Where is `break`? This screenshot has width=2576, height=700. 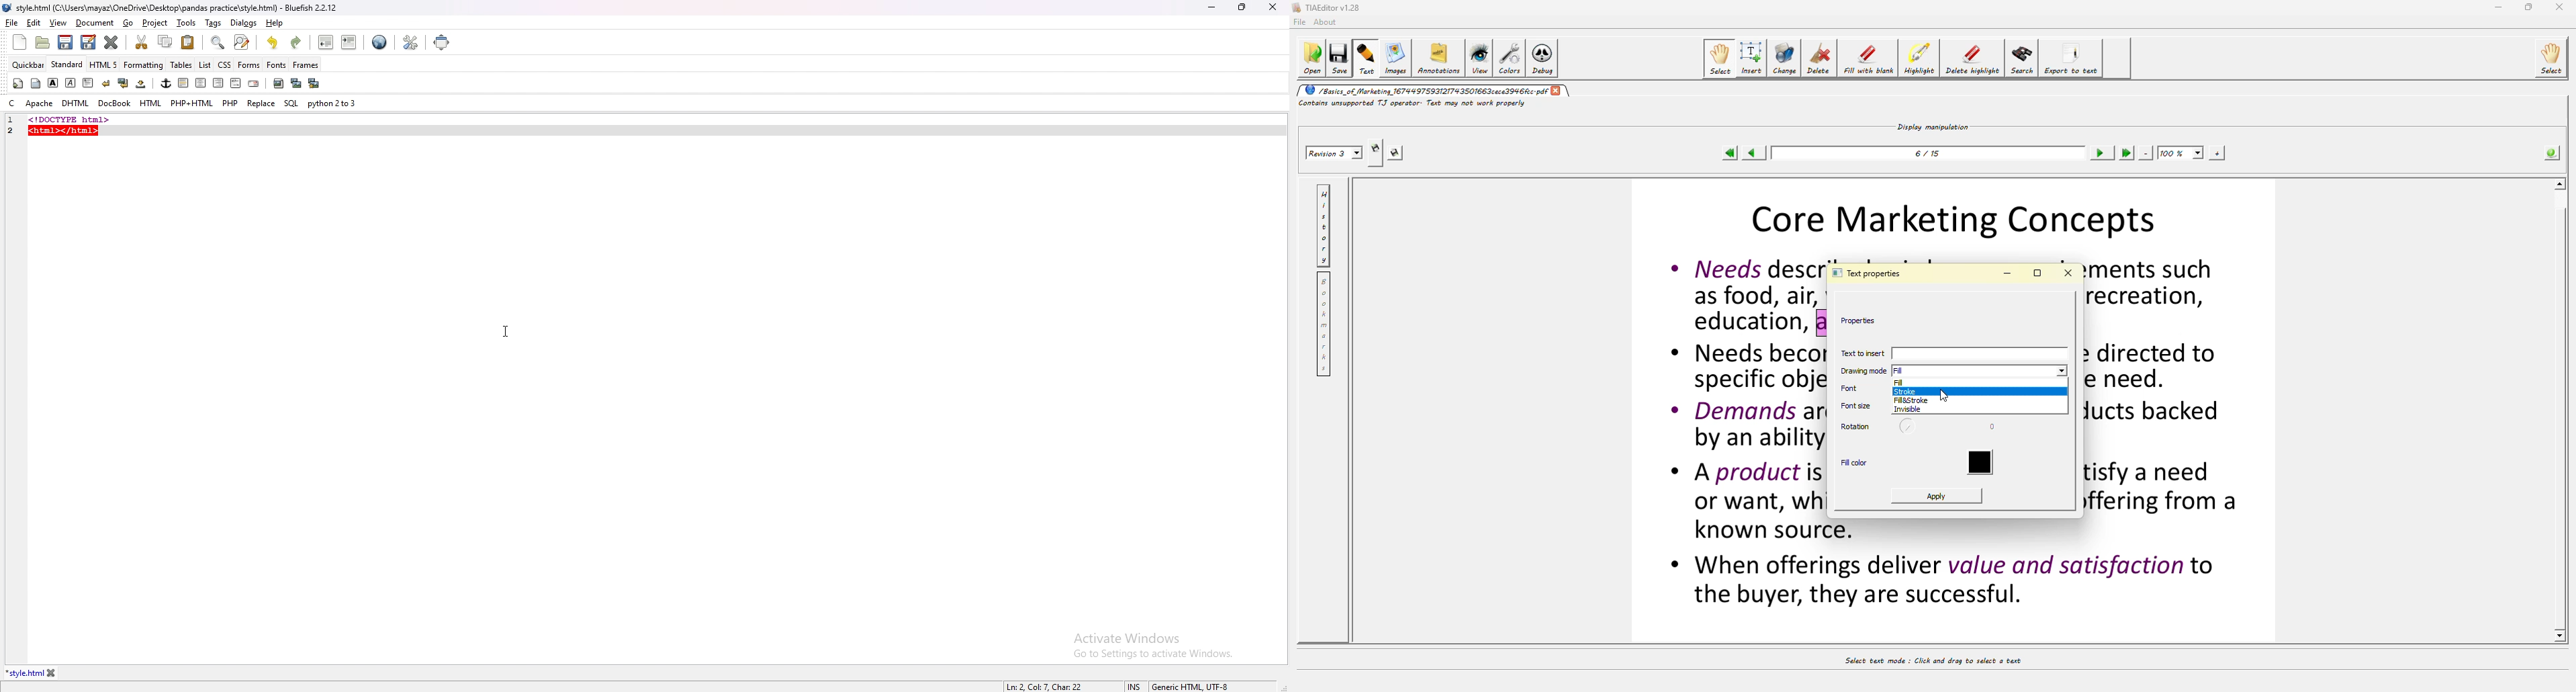
break is located at coordinates (105, 83).